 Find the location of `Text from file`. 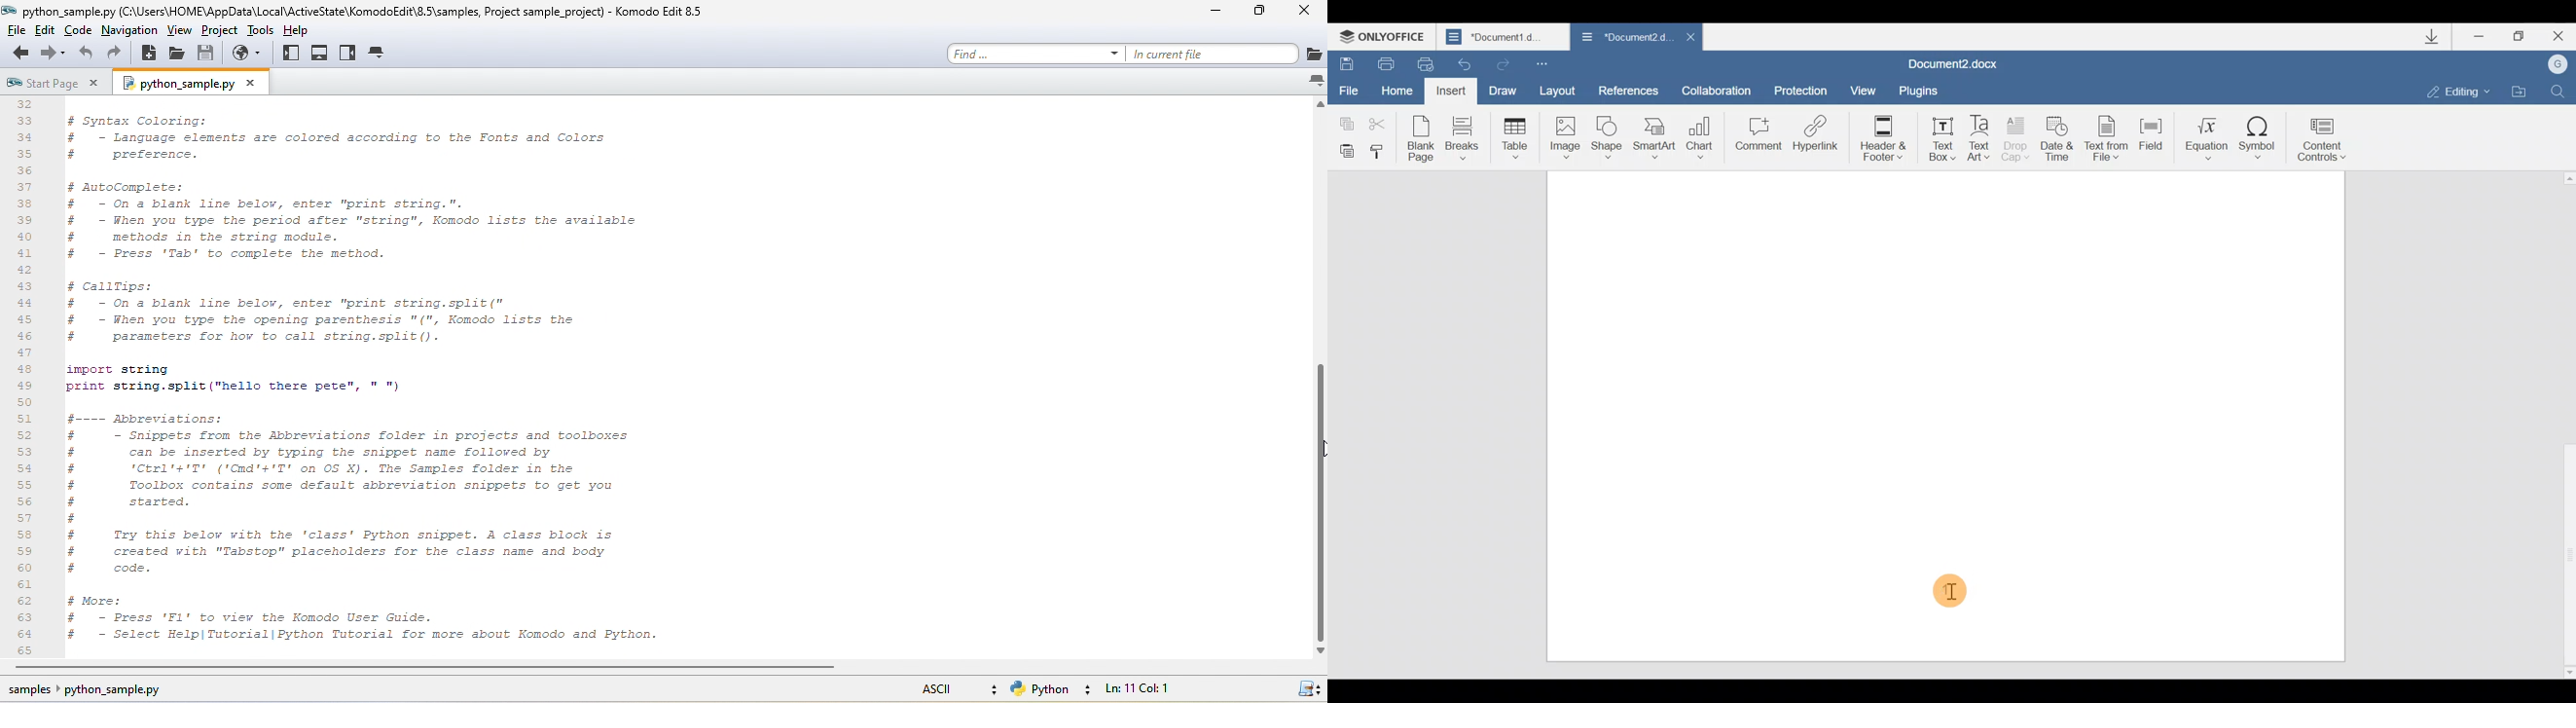

Text from file is located at coordinates (2103, 135).